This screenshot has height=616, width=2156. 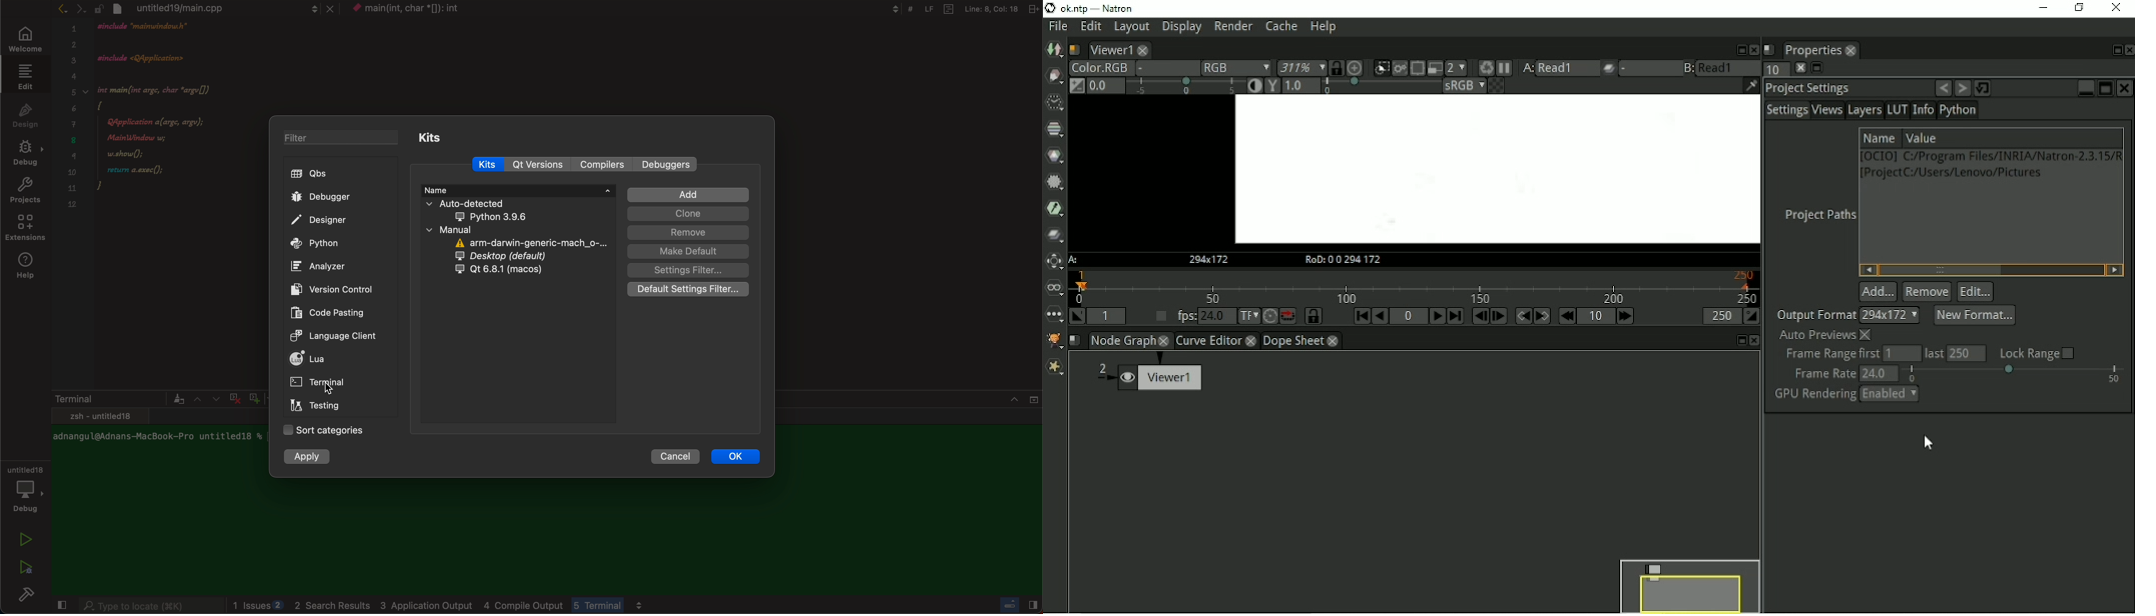 I want to click on Next keyframe, so click(x=1545, y=316).